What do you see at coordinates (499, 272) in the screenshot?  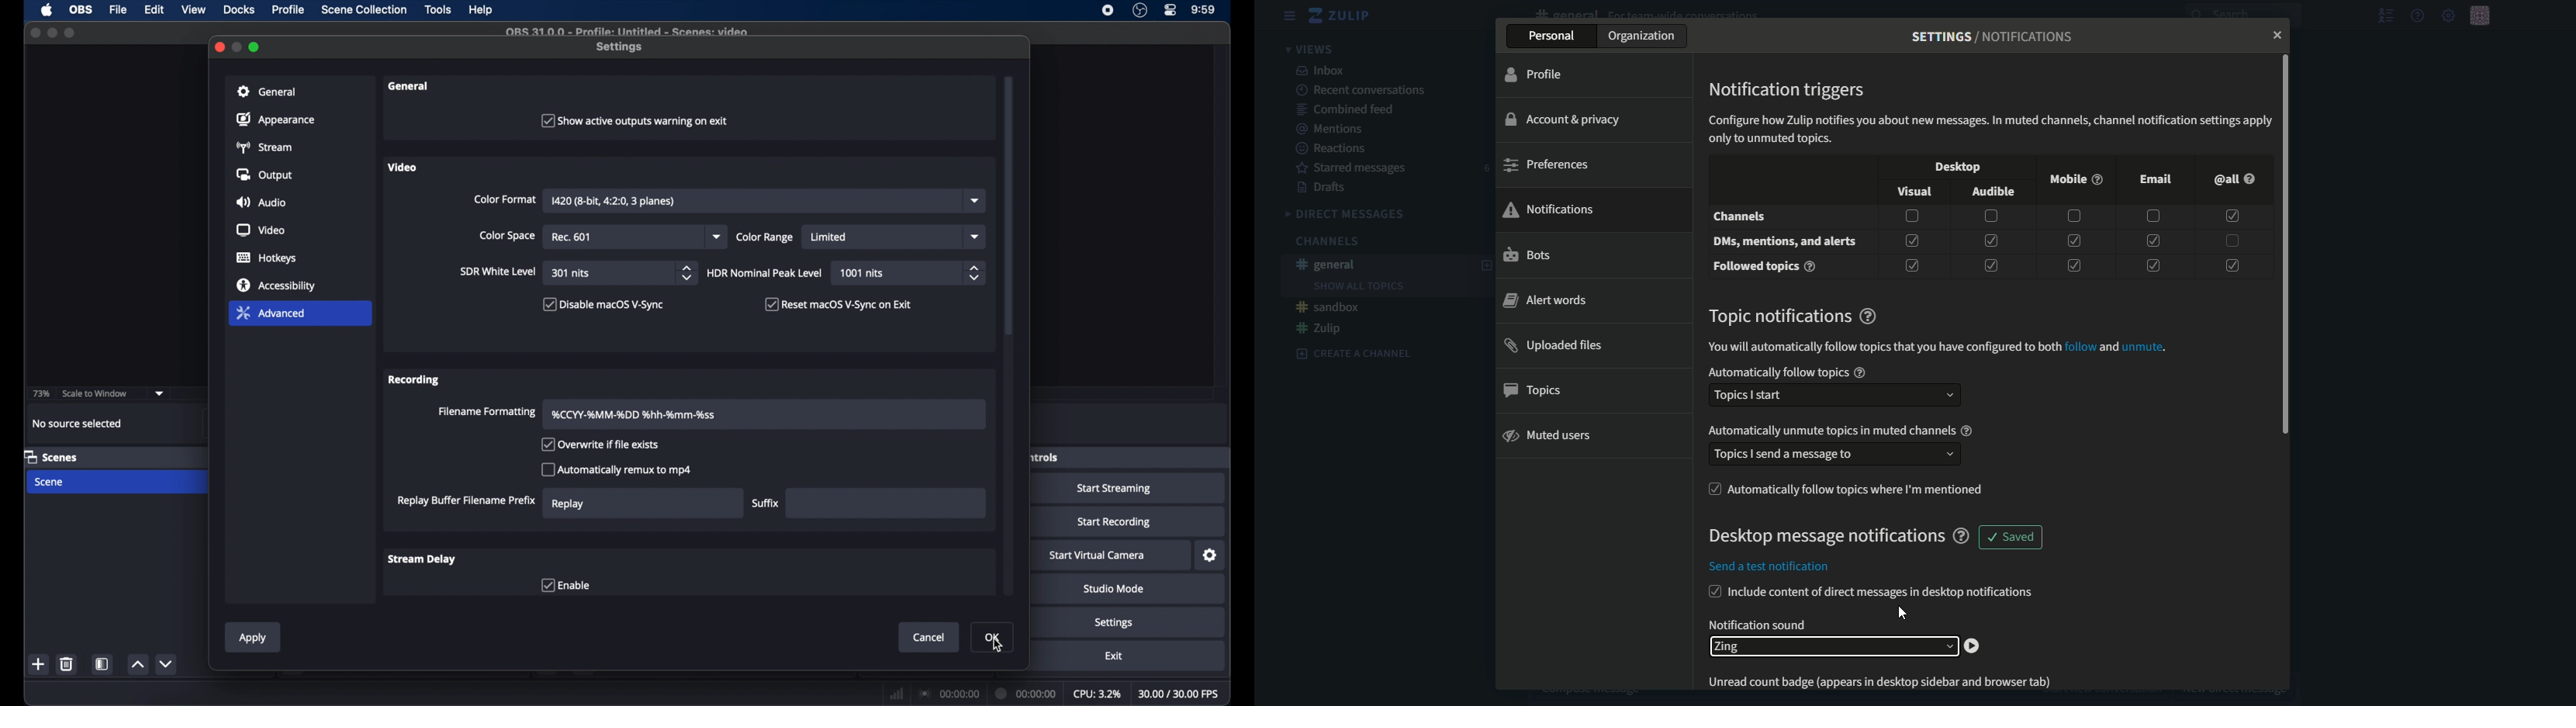 I see `sir white level` at bounding box center [499, 272].